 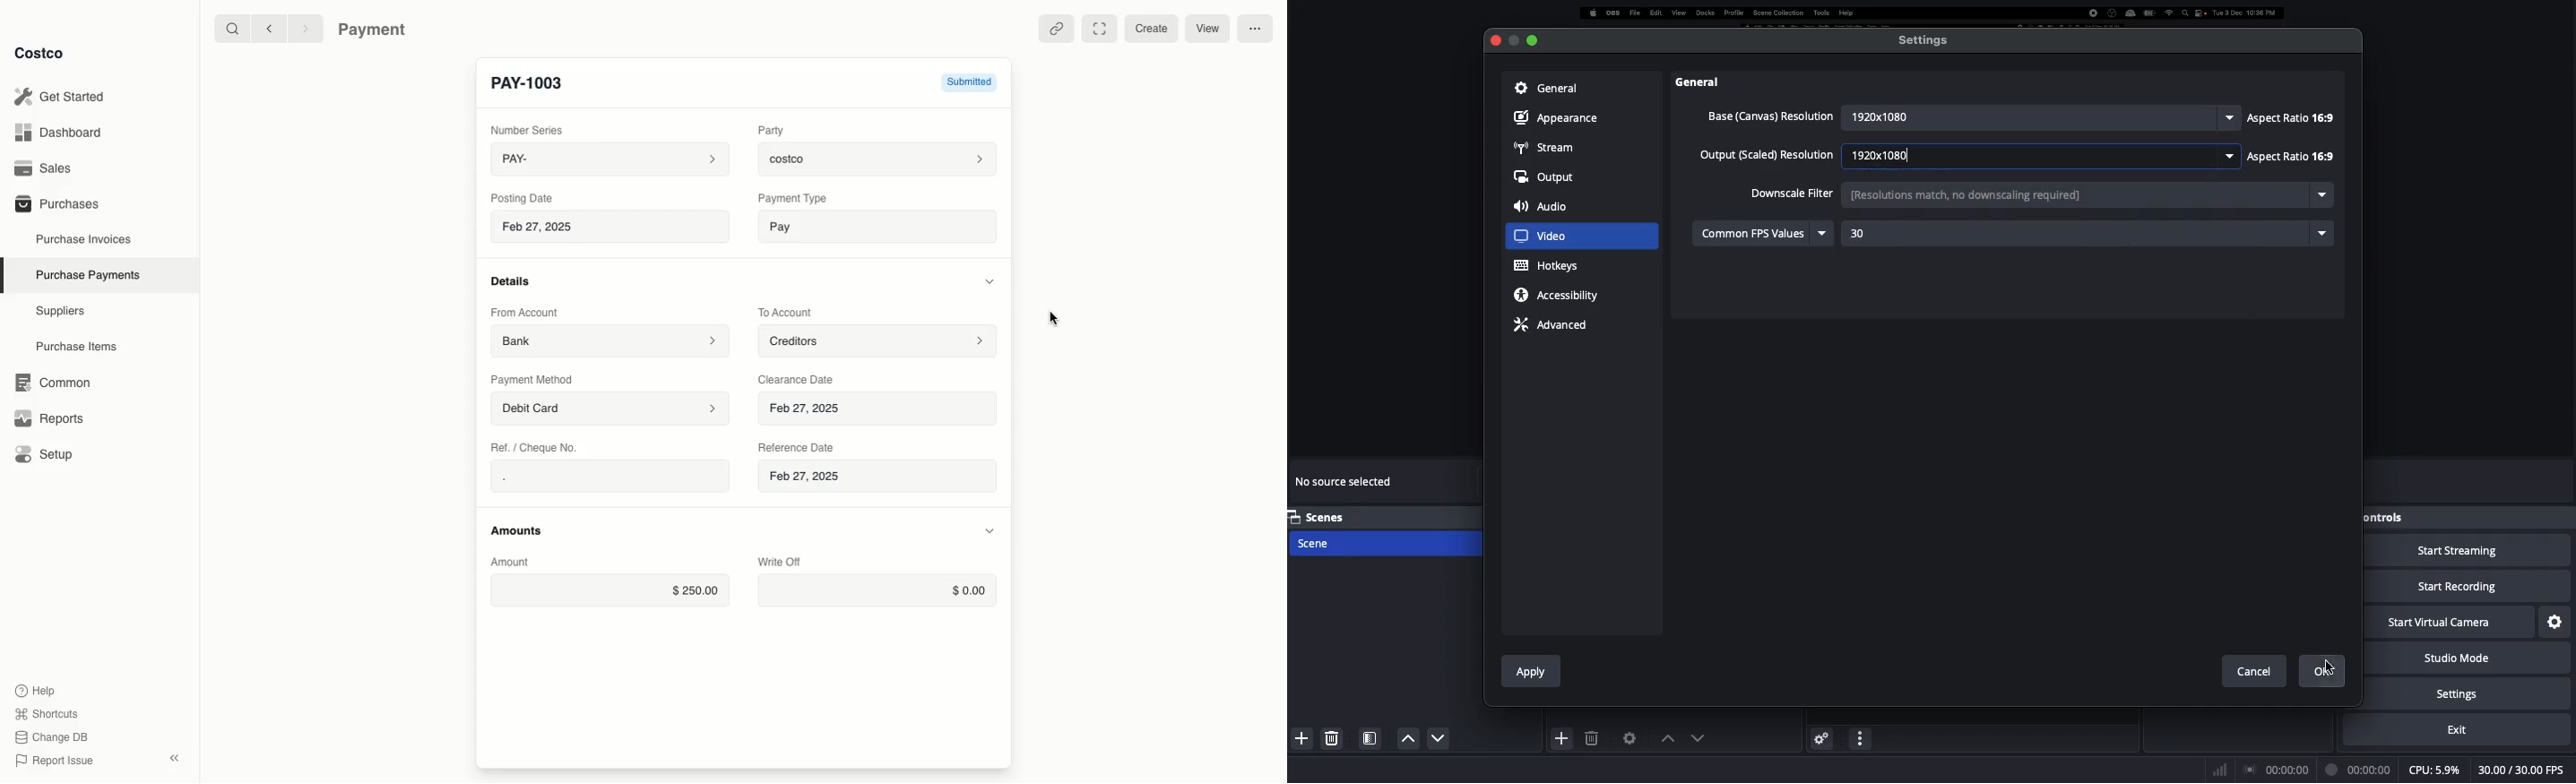 I want to click on Up, so click(x=1433, y=740).